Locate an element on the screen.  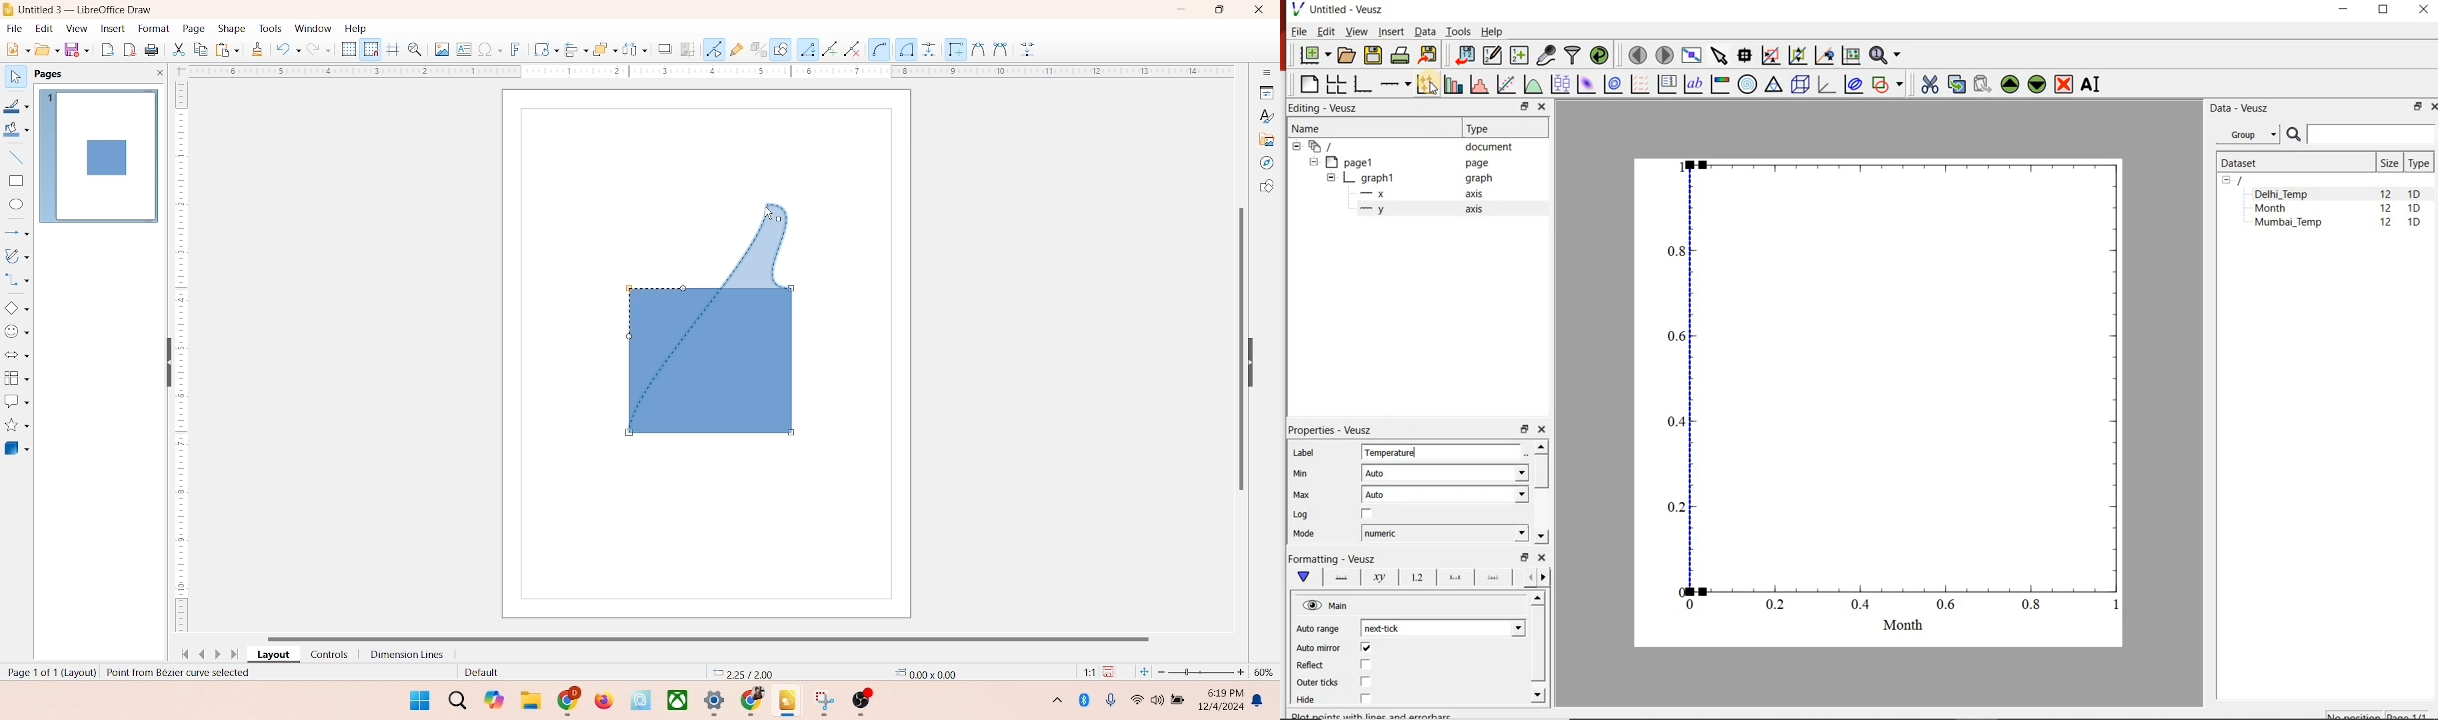
plot key is located at coordinates (1666, 85).